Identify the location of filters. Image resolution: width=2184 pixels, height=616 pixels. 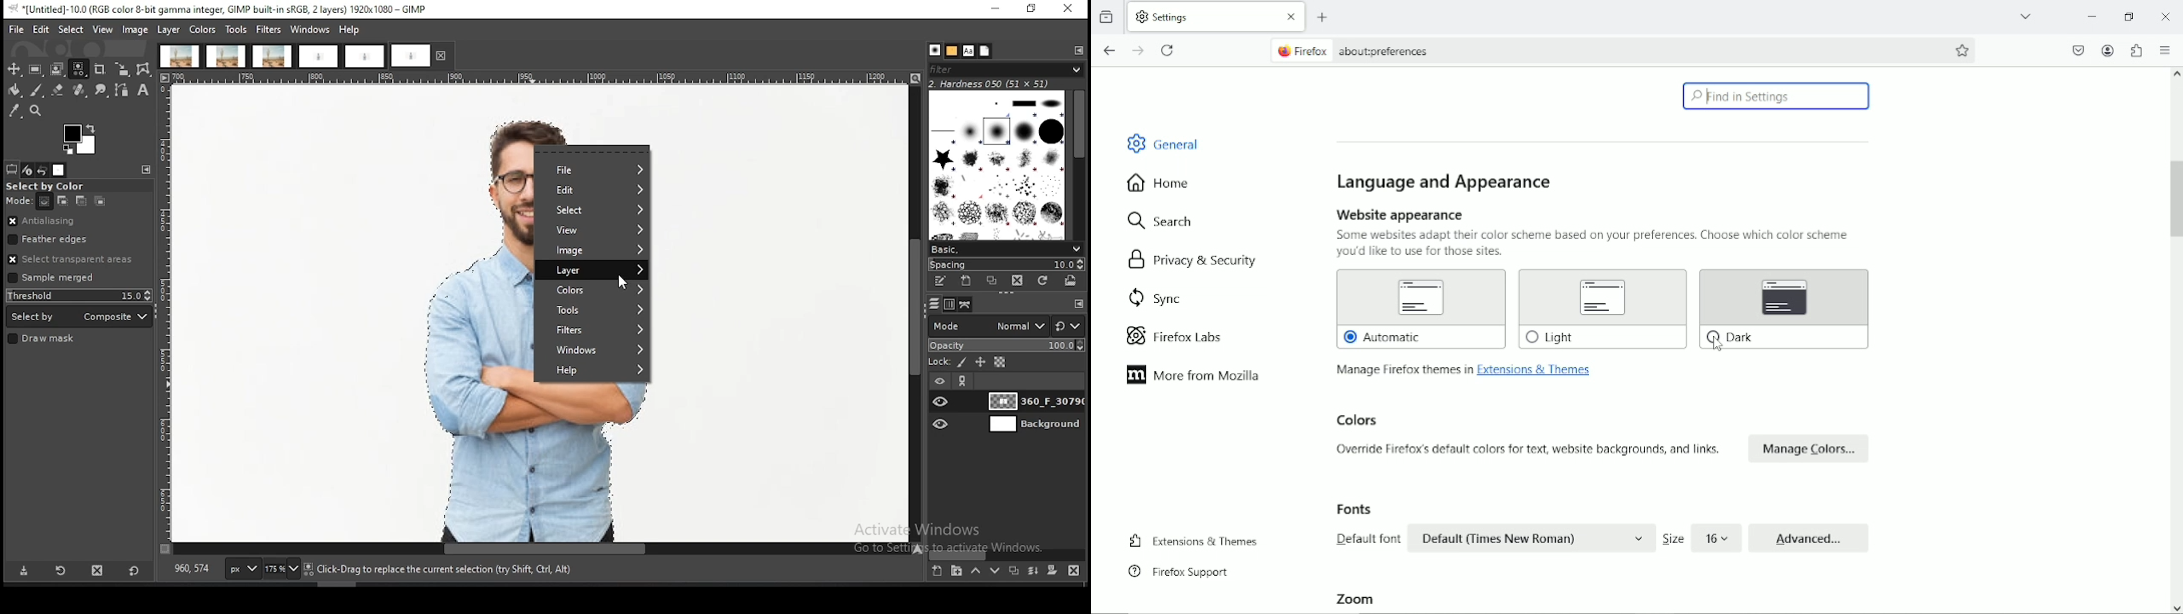
(269, 30).